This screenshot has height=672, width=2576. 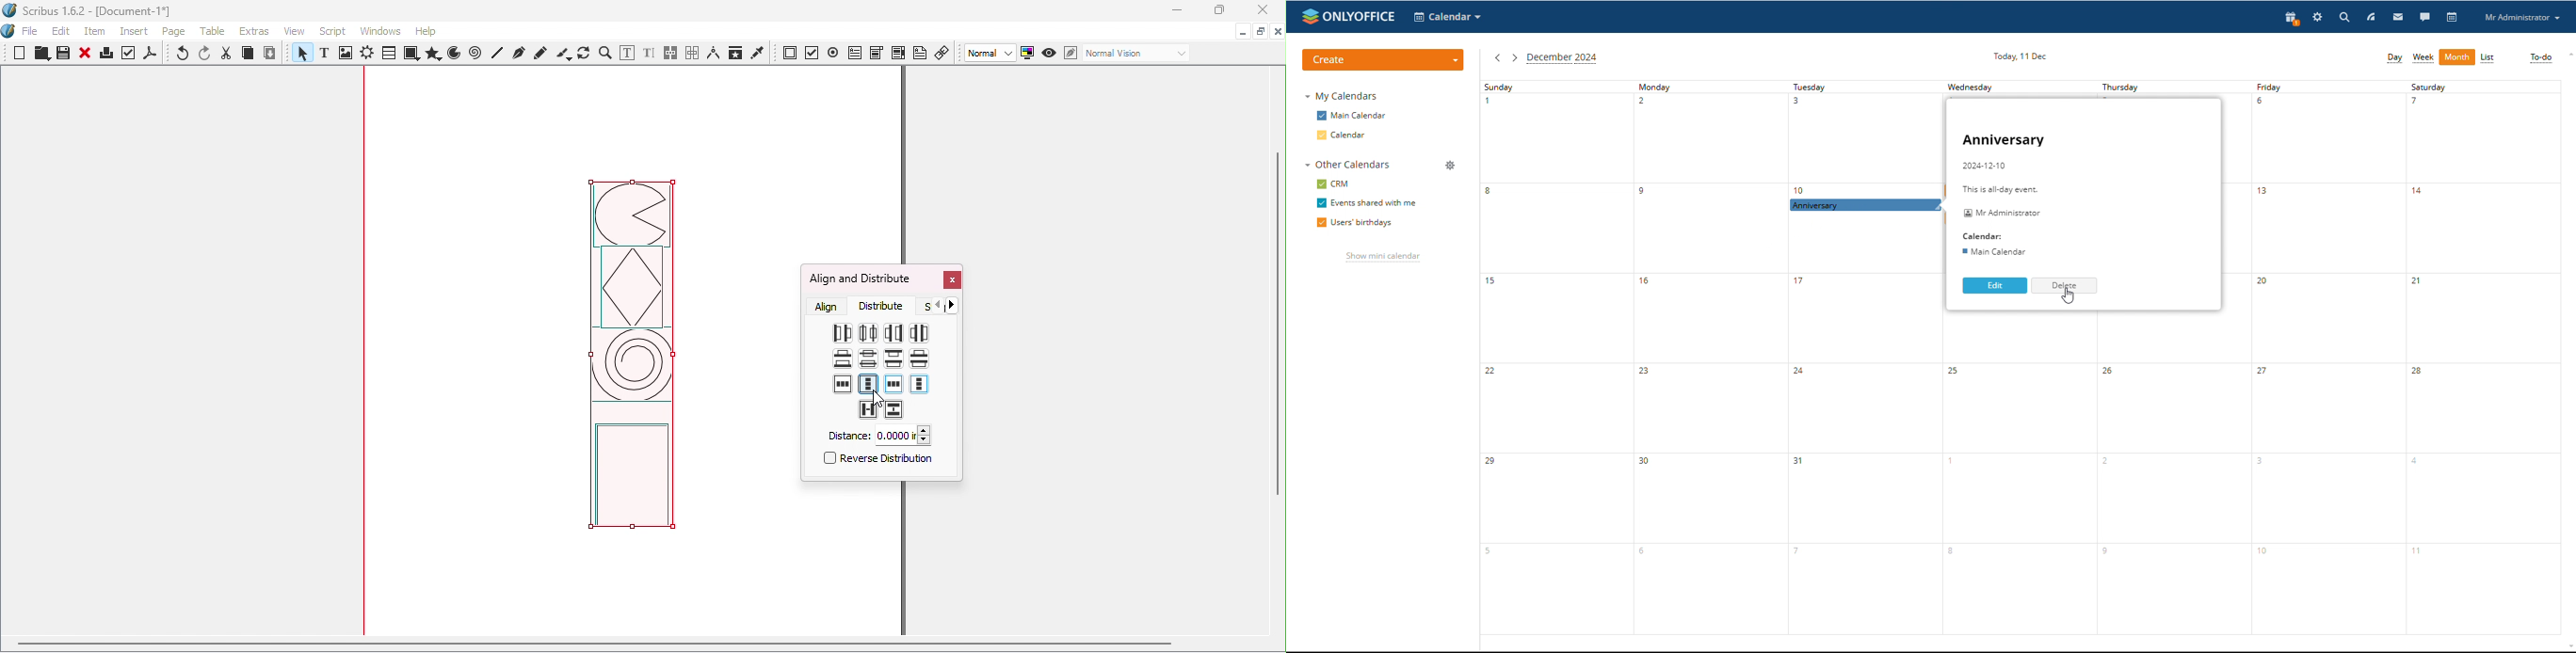 I want to click on Select item, so click(x=300, y=55).